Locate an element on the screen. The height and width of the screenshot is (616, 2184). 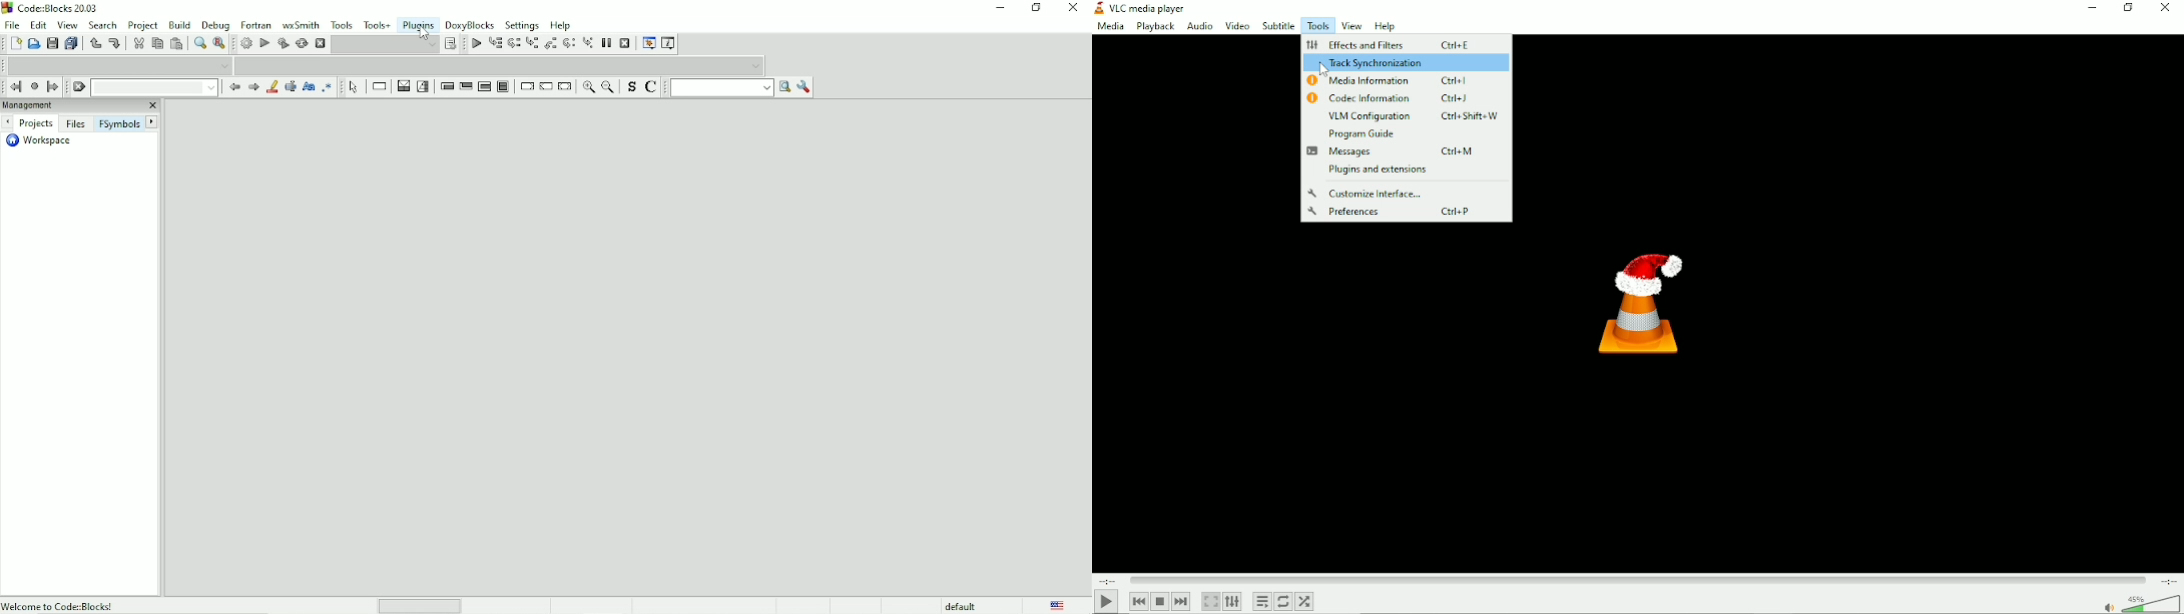
DoxyBlocks is located at coordinates (470, 24).